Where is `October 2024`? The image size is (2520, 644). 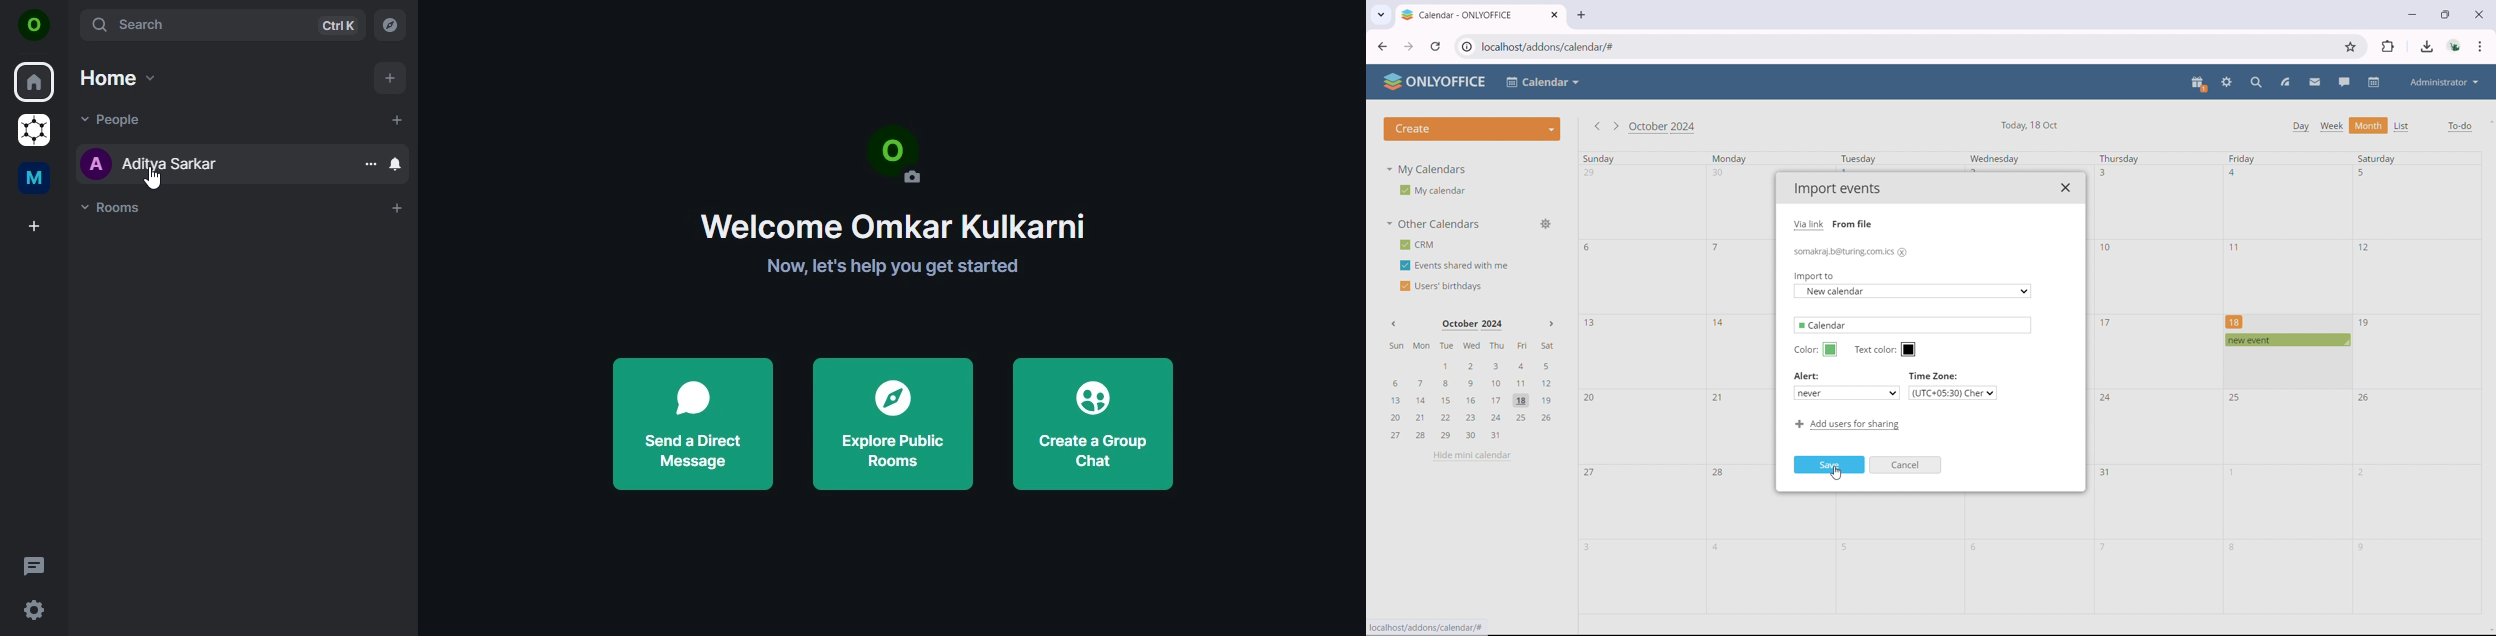
October 2024 is located at coordinates (1664, 128).